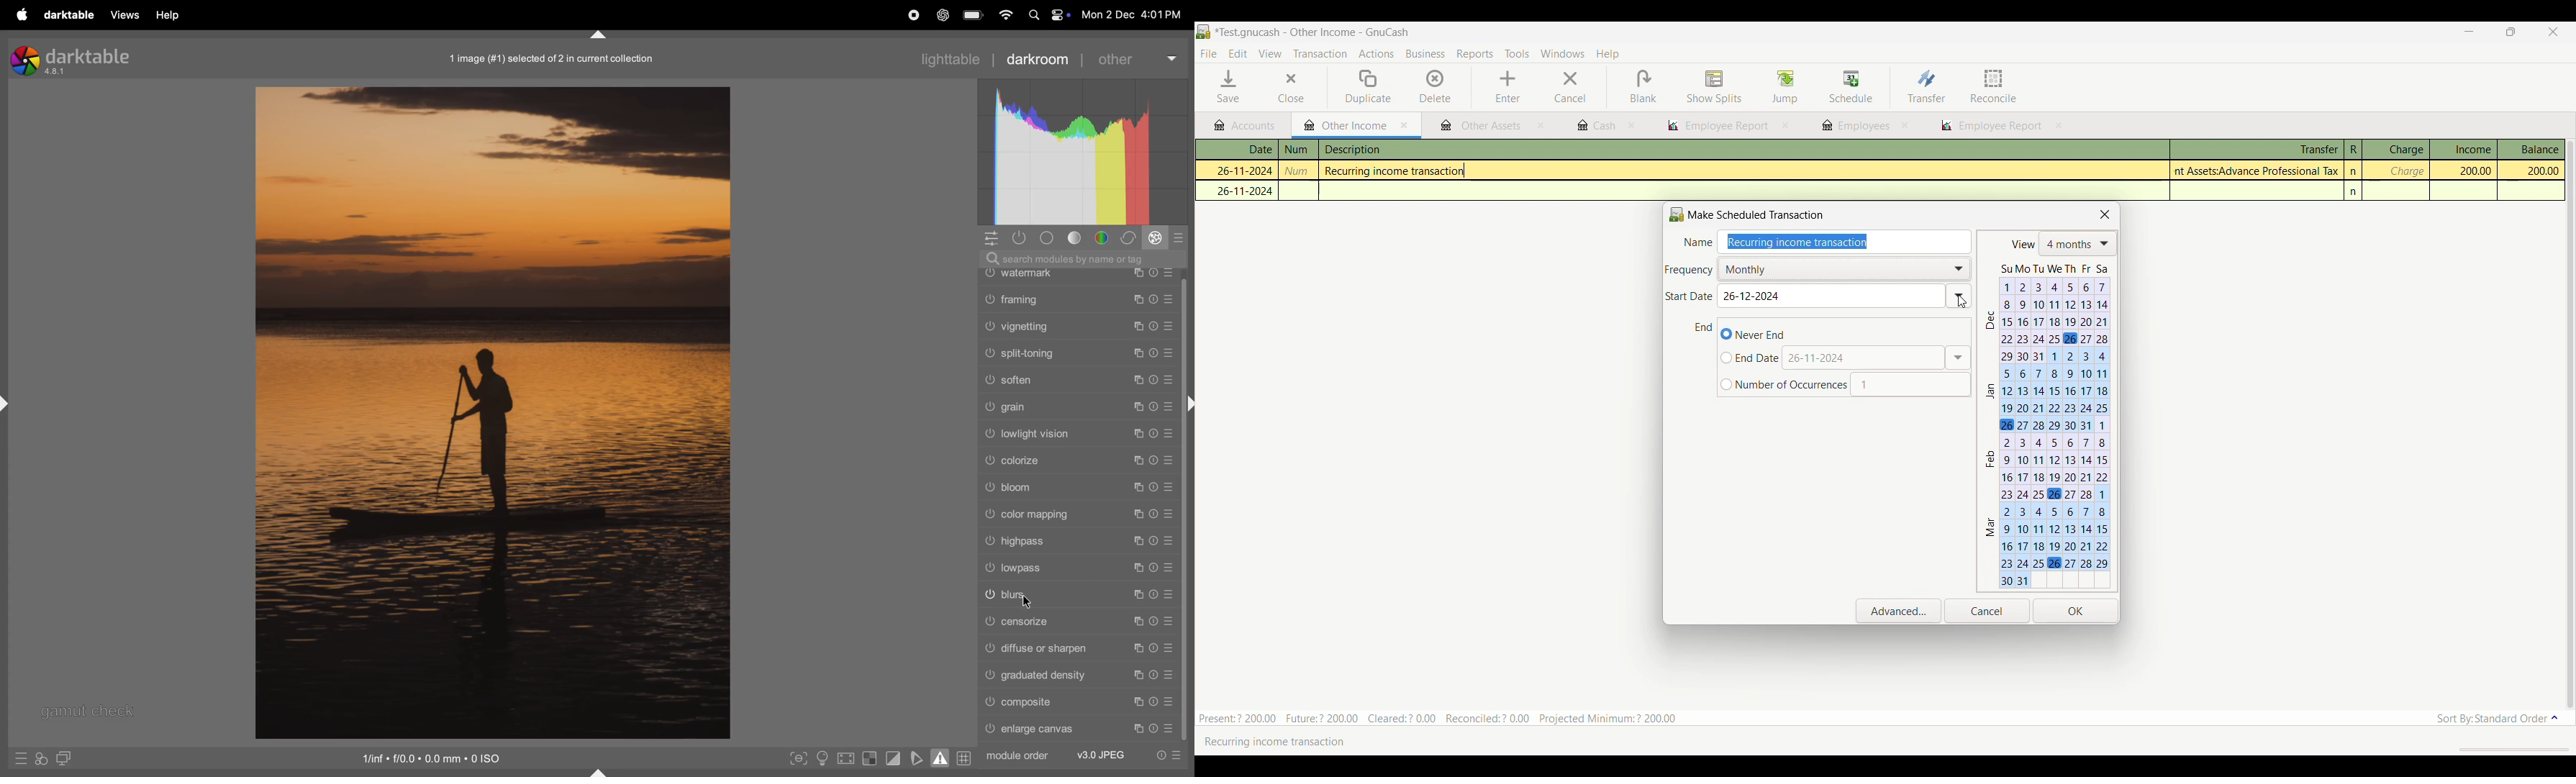  Describe the element at coordinates (1427, 150) in the screenshot. I see `description` at that location.